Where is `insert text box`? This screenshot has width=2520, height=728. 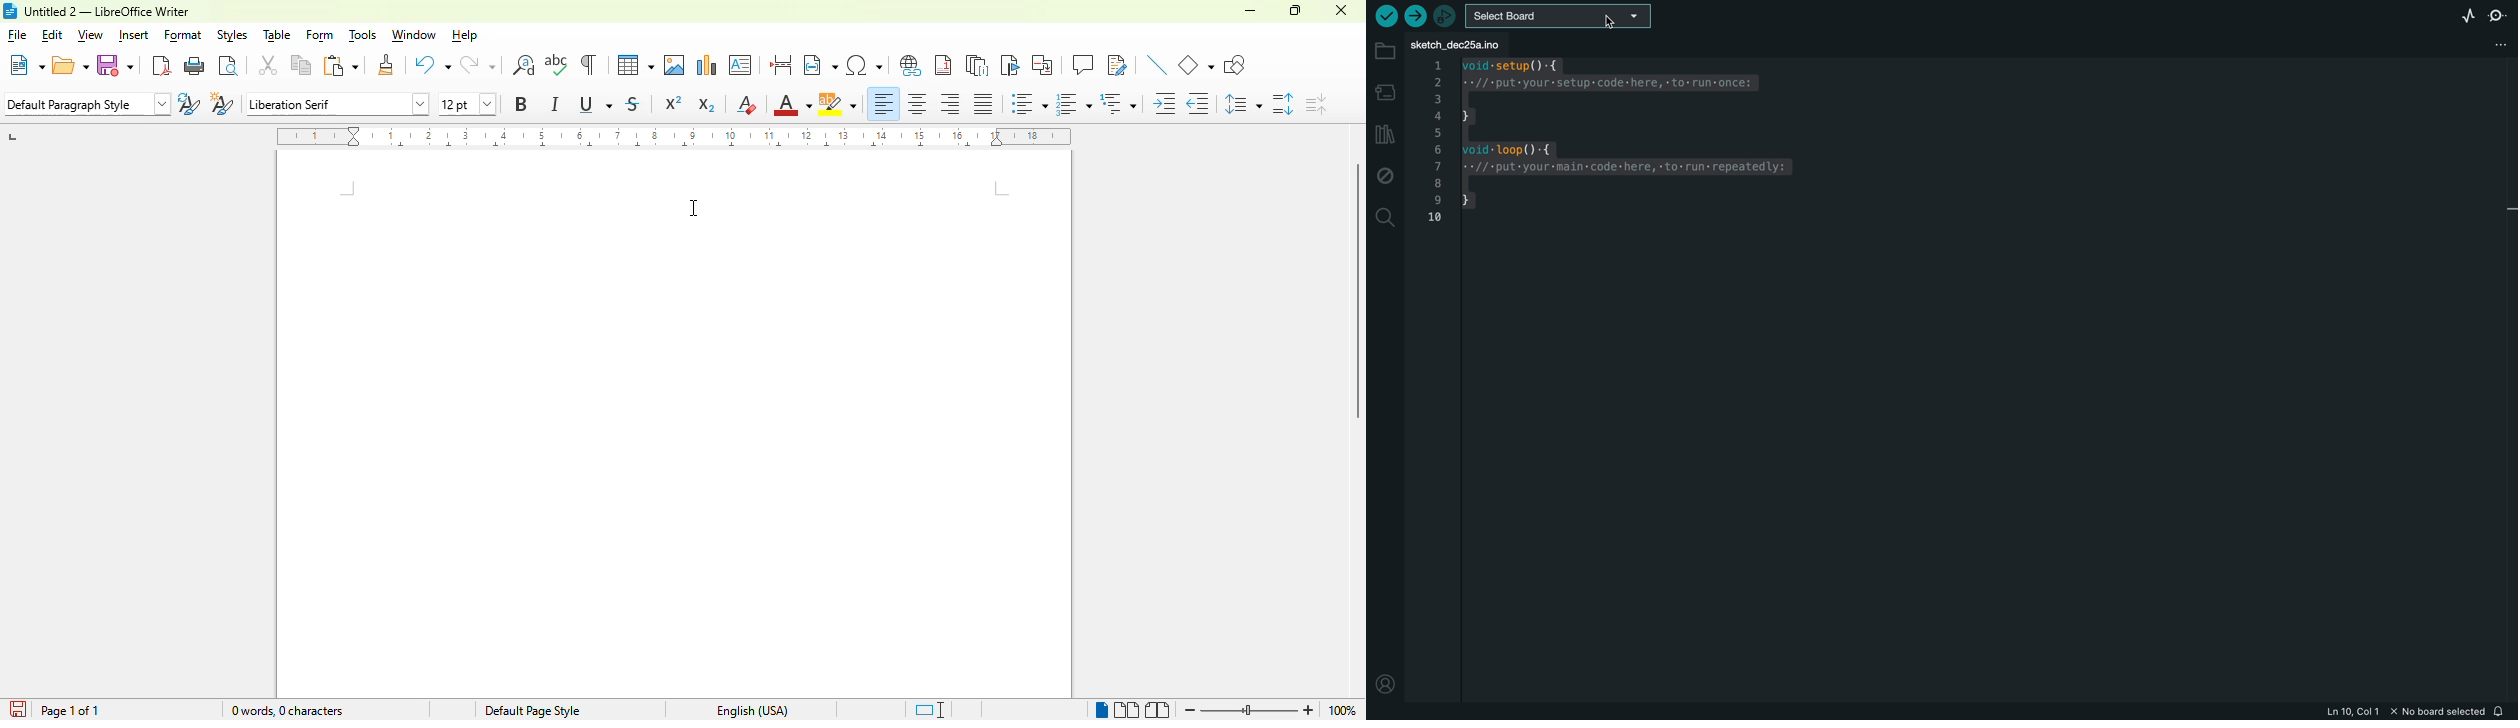 insert text box is located at coordinates (741, 65).